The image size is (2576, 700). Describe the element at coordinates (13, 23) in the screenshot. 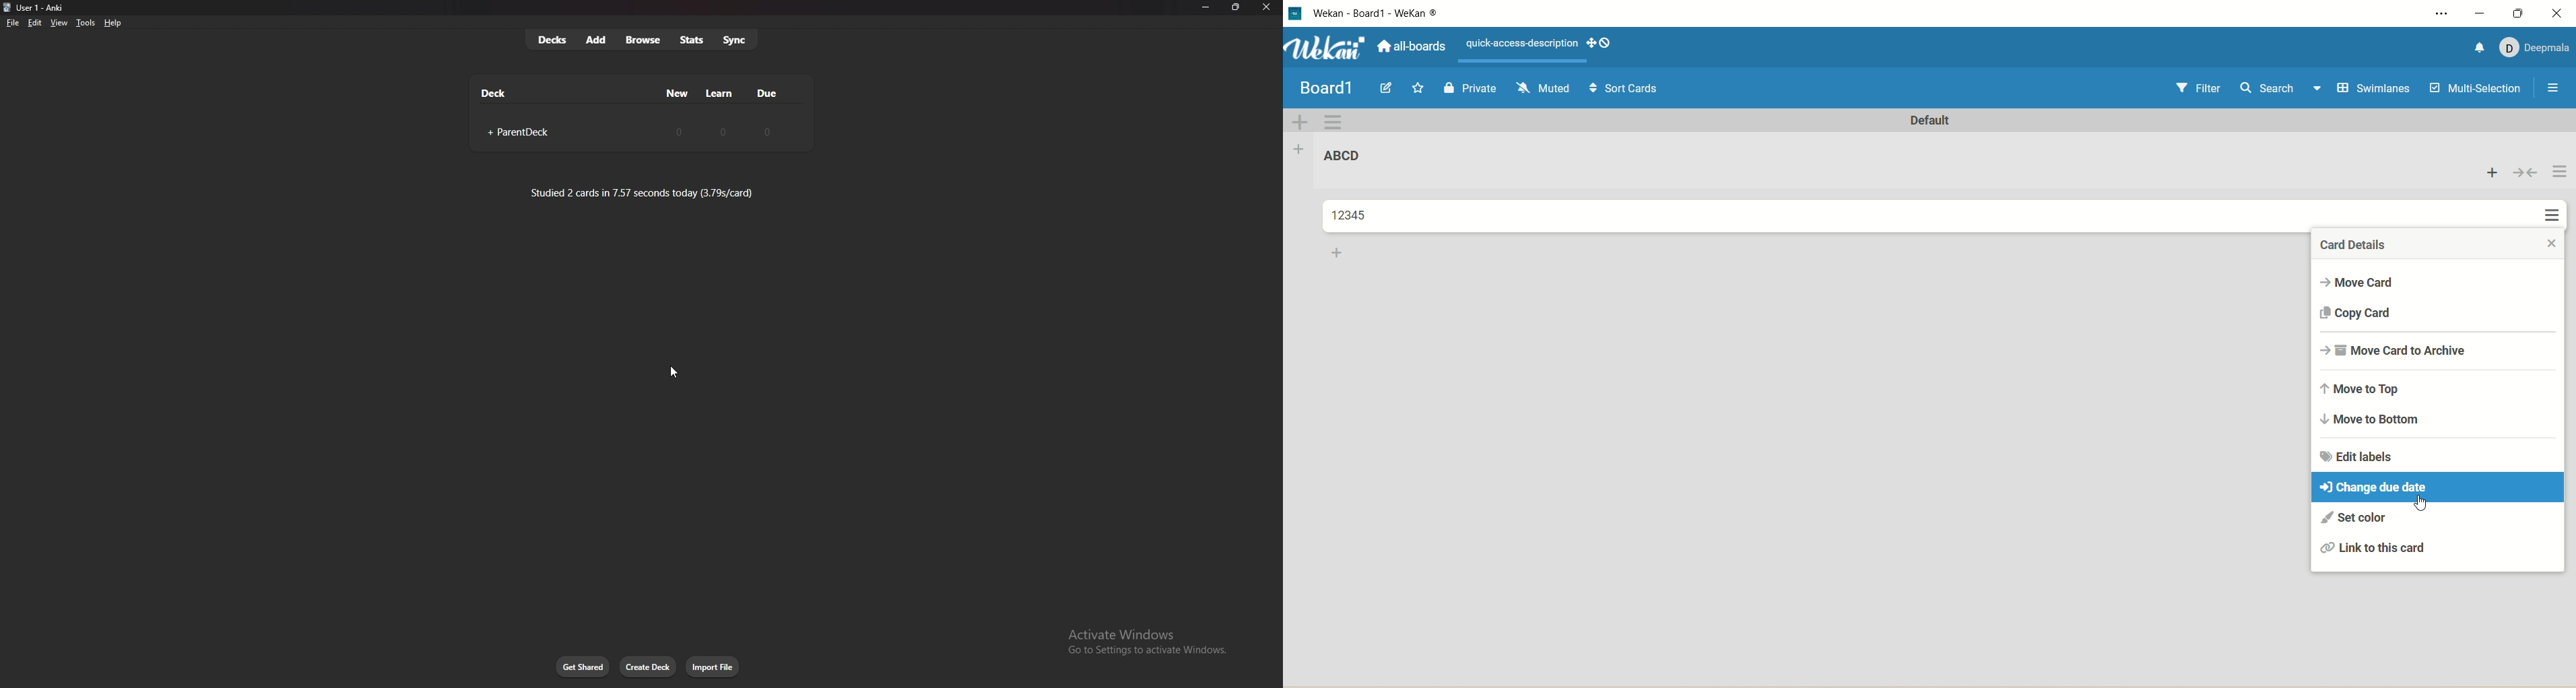

I see `file` at that location.